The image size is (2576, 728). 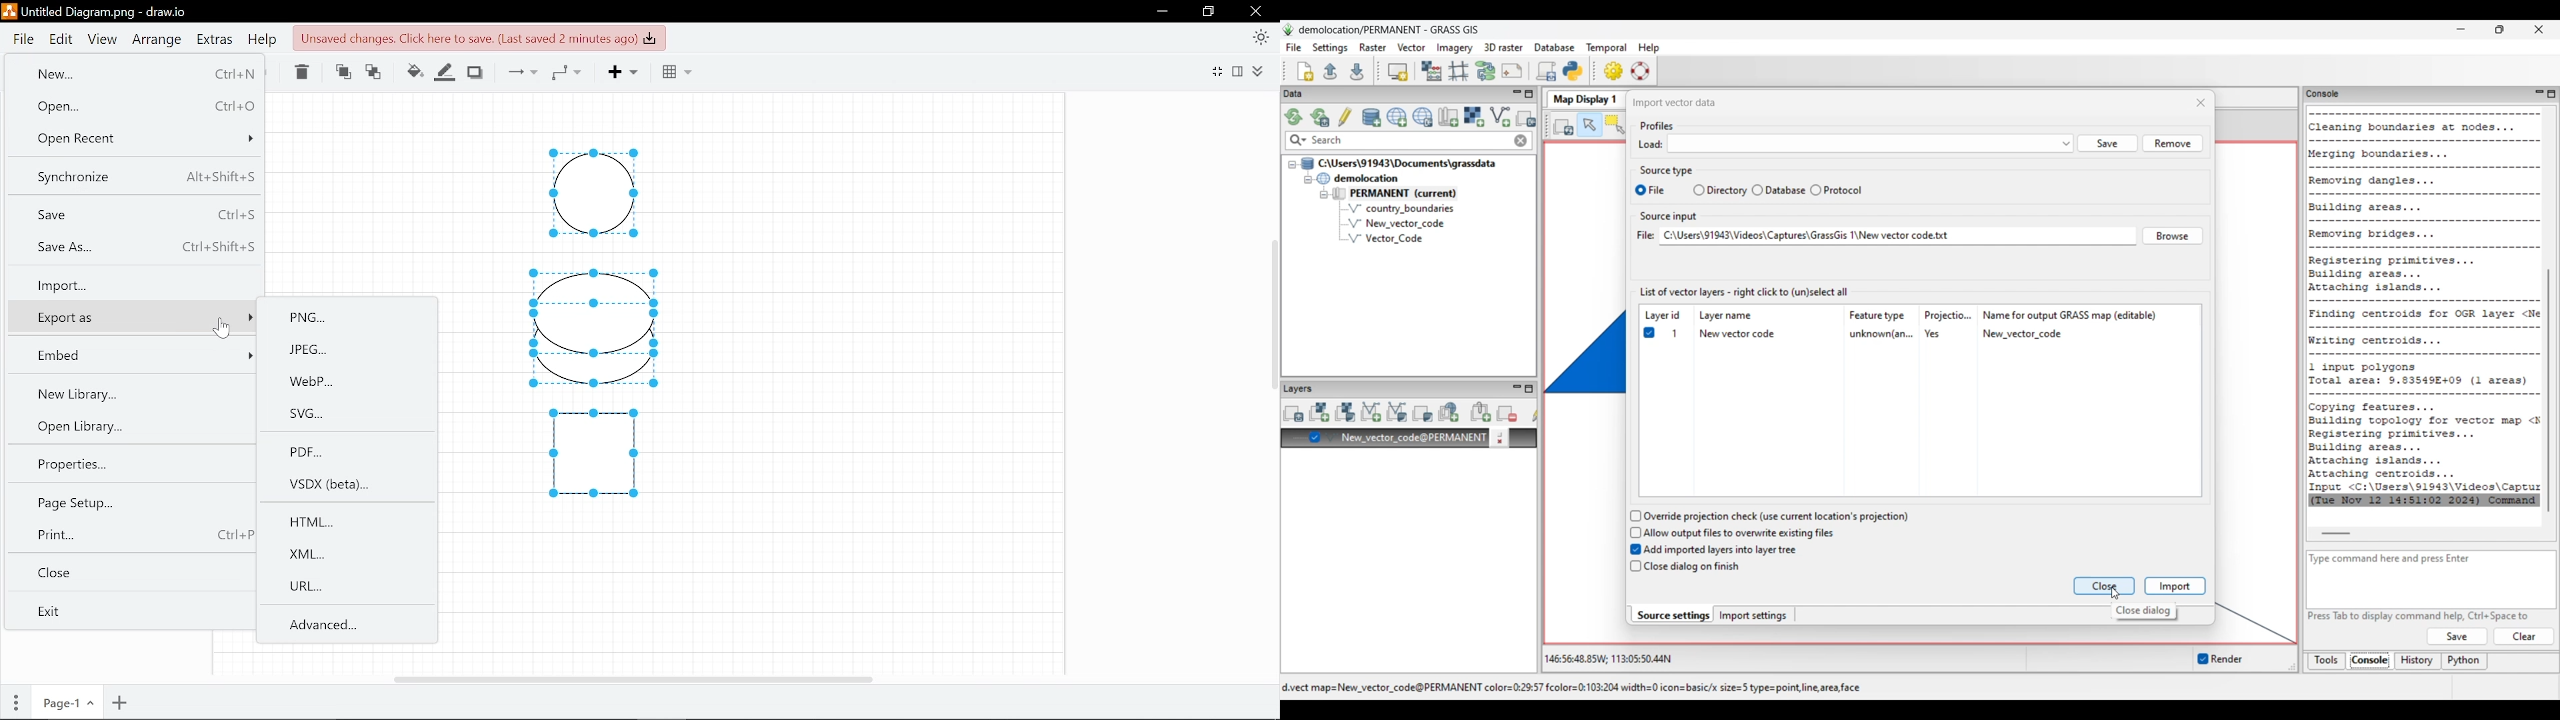 What do you see at coordinates (566, 71) in the screenshot?
I see `Waypoints` at bounding box center [566, 71].